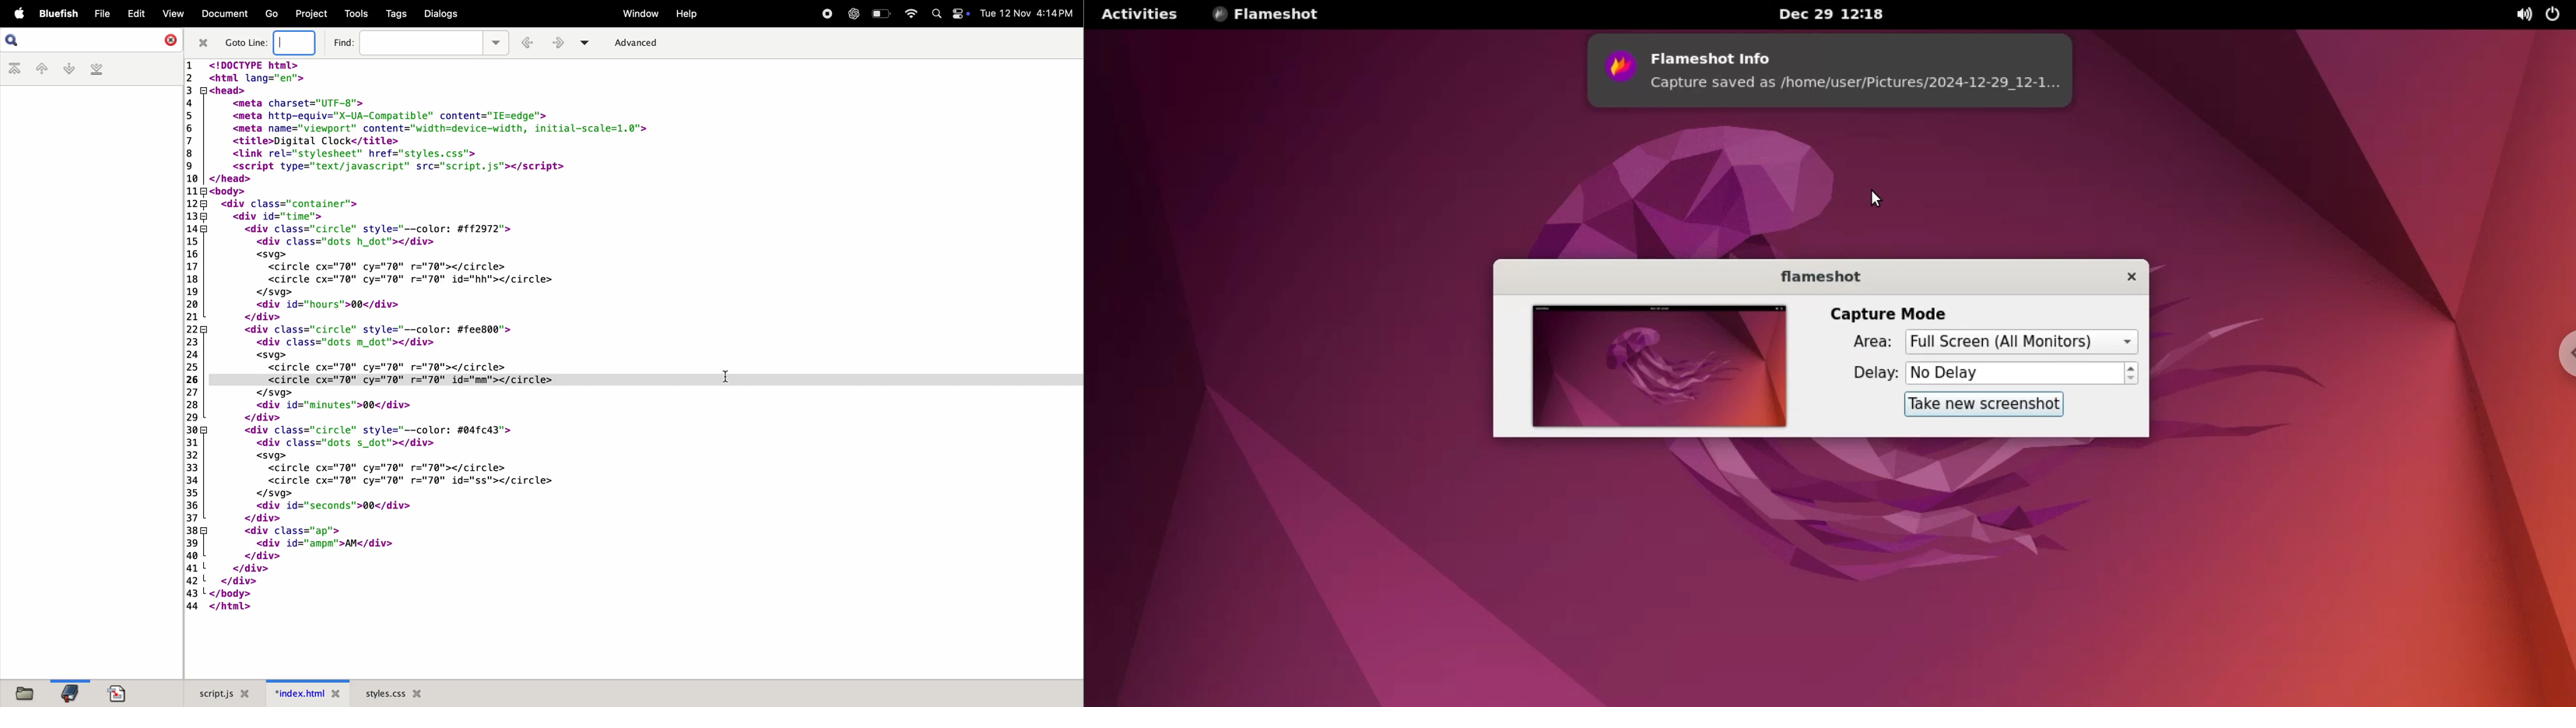  I want to click on advance, so click(644, 43).